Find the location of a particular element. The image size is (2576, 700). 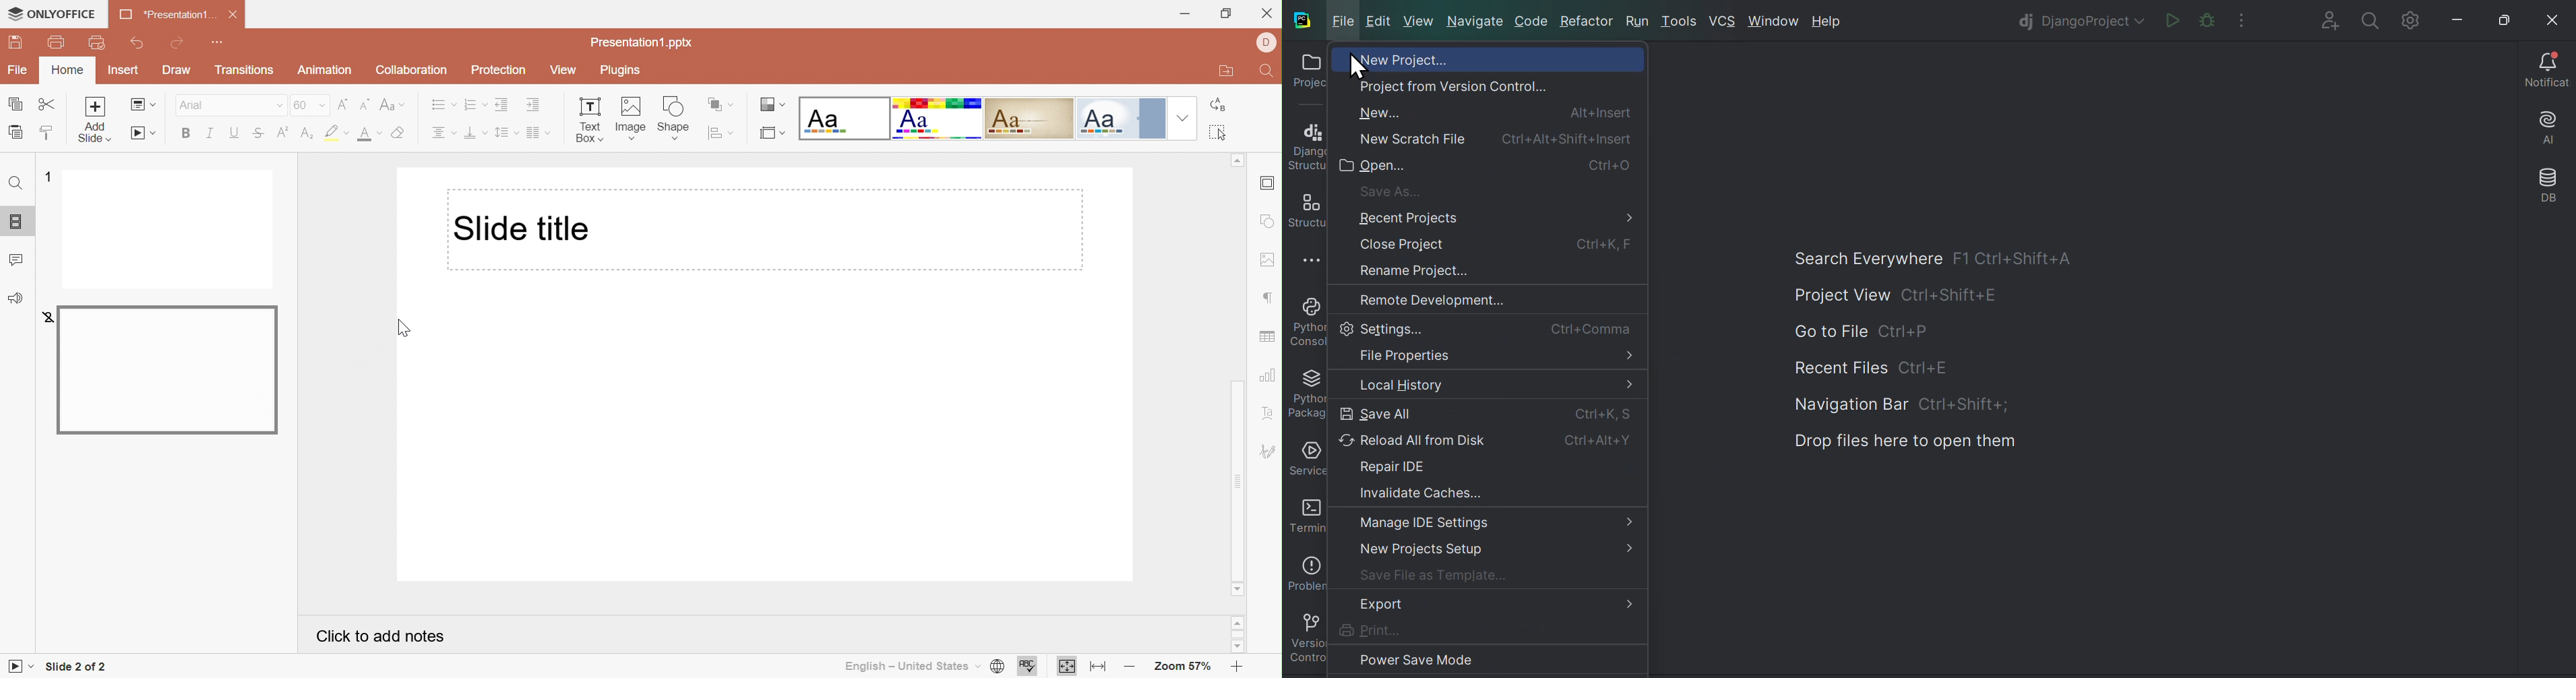

Window is located at coordinates (1777, 22).